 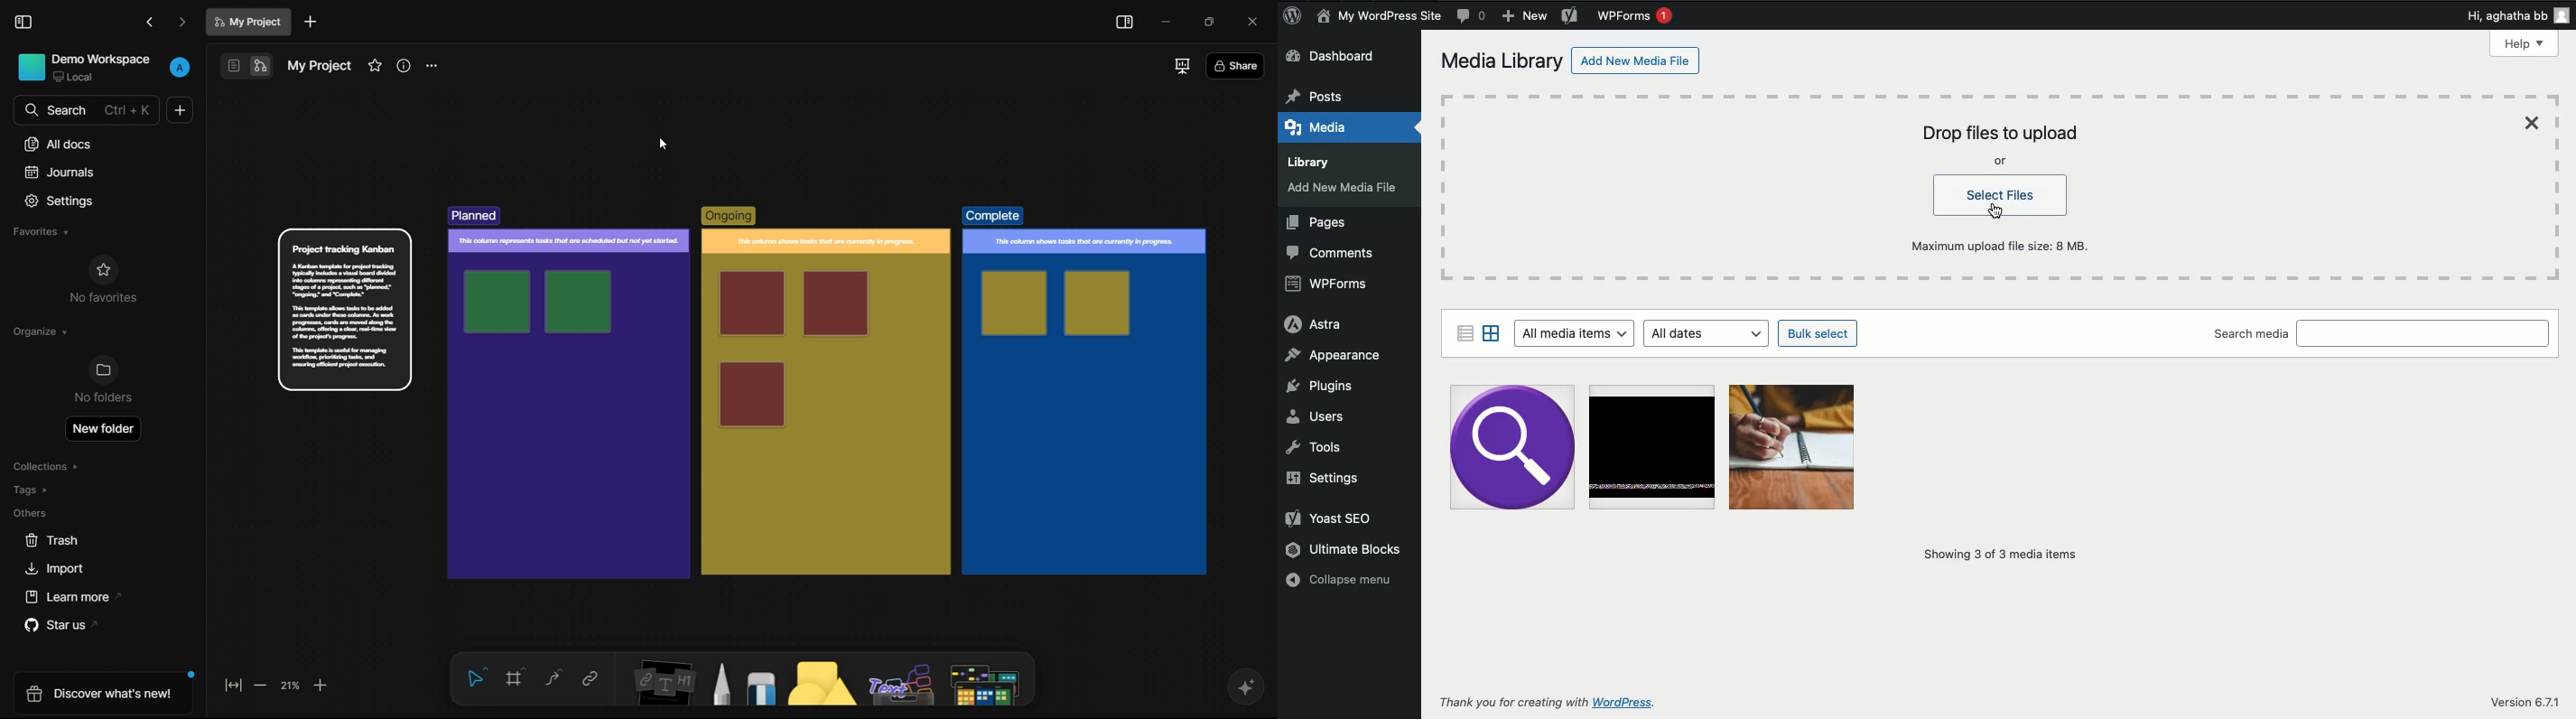 What do you see at coordinates (2524, 703) in the screenshot?
I see `Version 6.7.1` at bounding box center [2524, 703].